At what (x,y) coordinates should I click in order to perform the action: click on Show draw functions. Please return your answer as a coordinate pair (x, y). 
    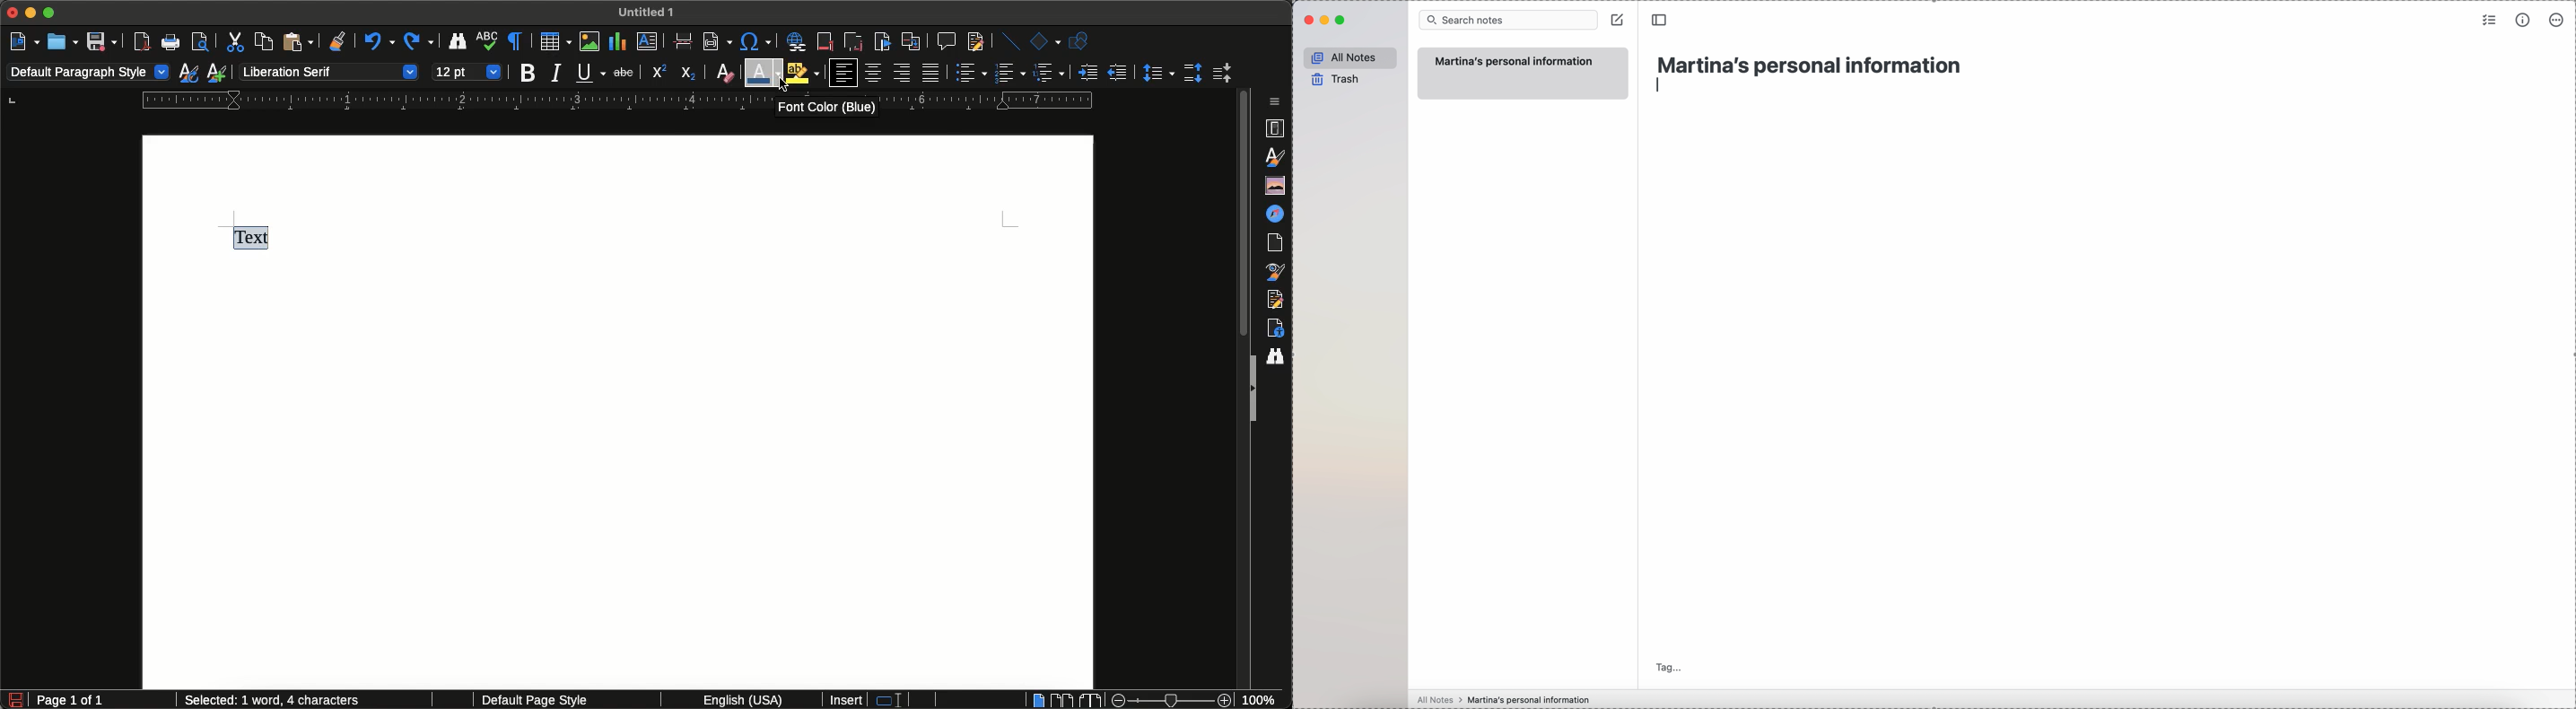
    Looking at the image, I should click on (1080, 41).